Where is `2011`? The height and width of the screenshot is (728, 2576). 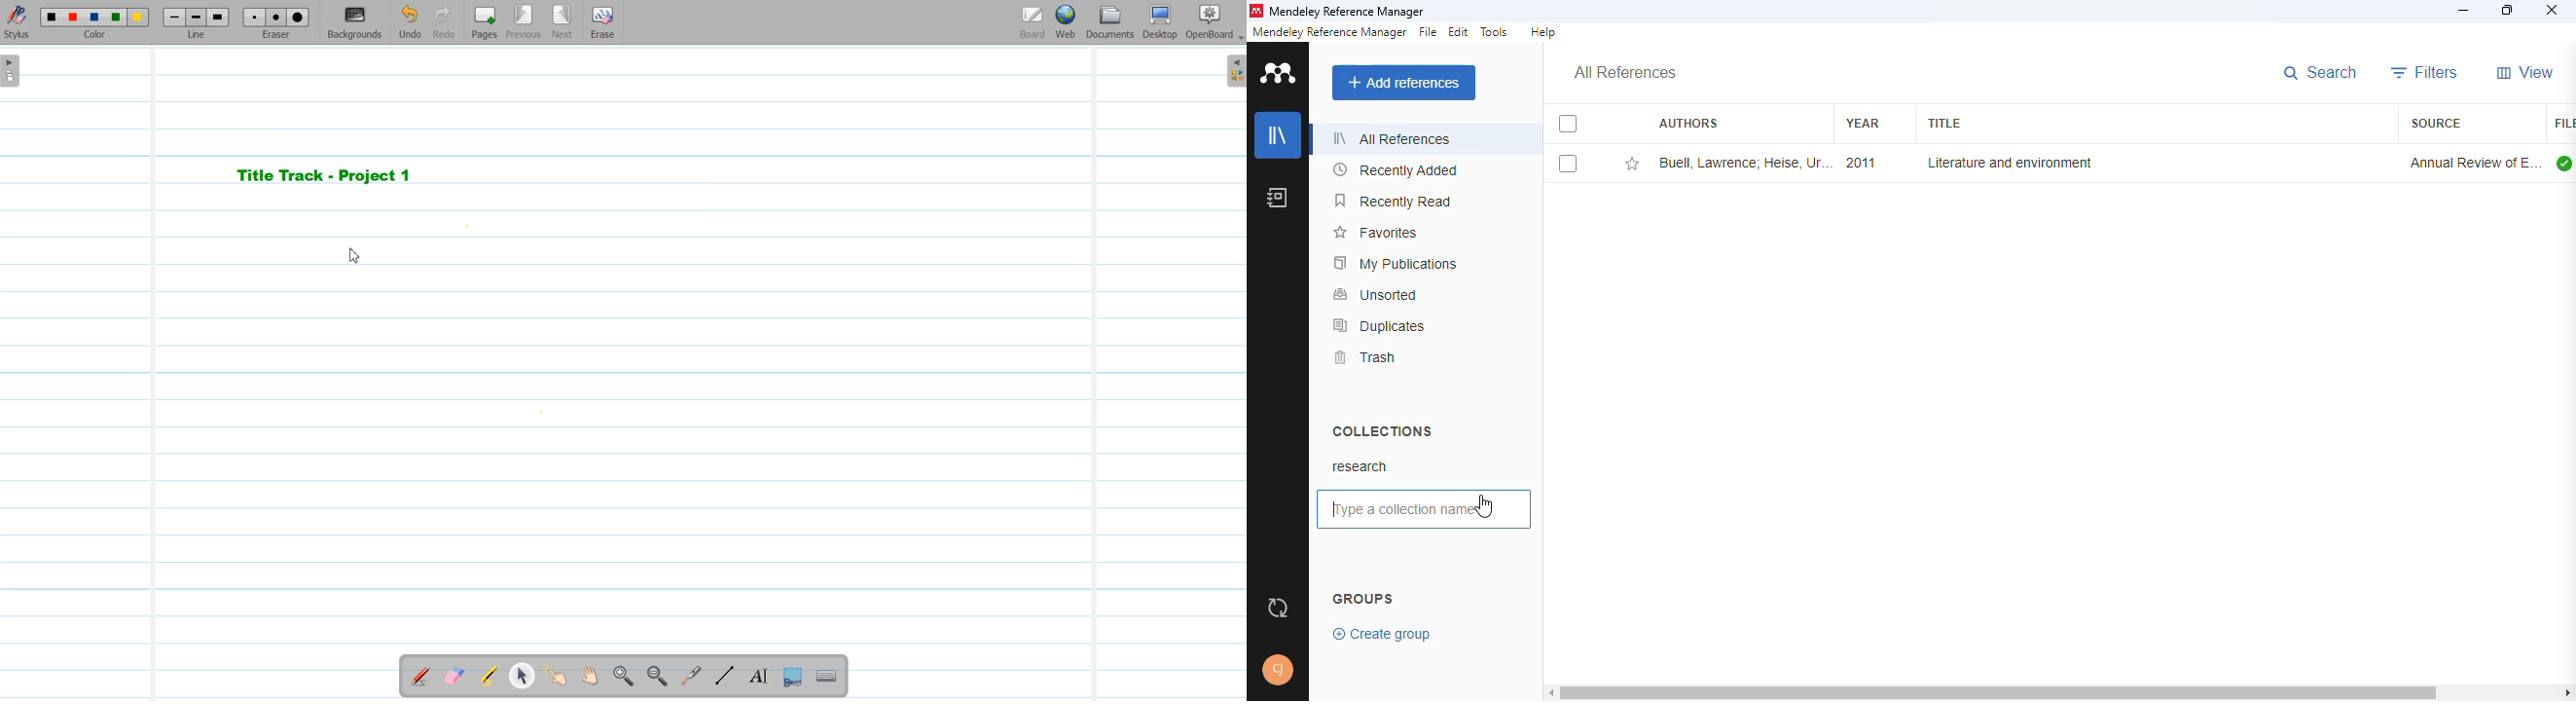
2011 is located at coordinates (1860, 163).